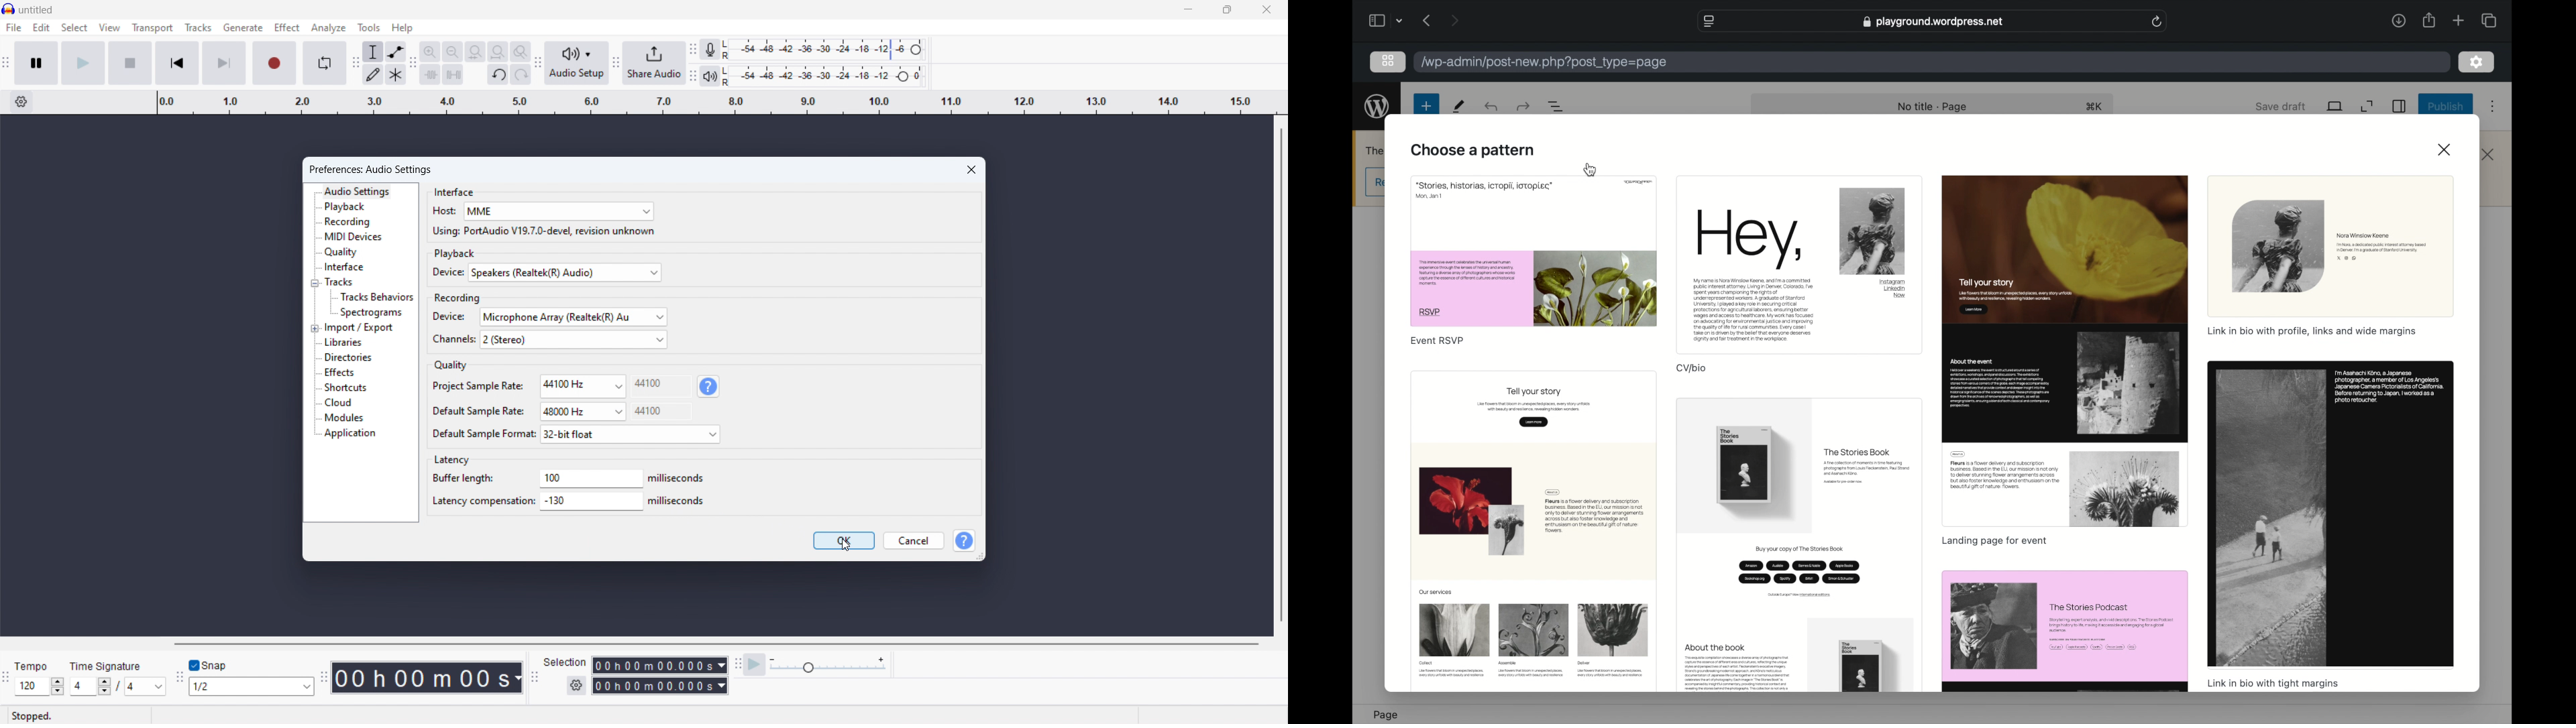  I want to click on audio settings, so click(357, 192).